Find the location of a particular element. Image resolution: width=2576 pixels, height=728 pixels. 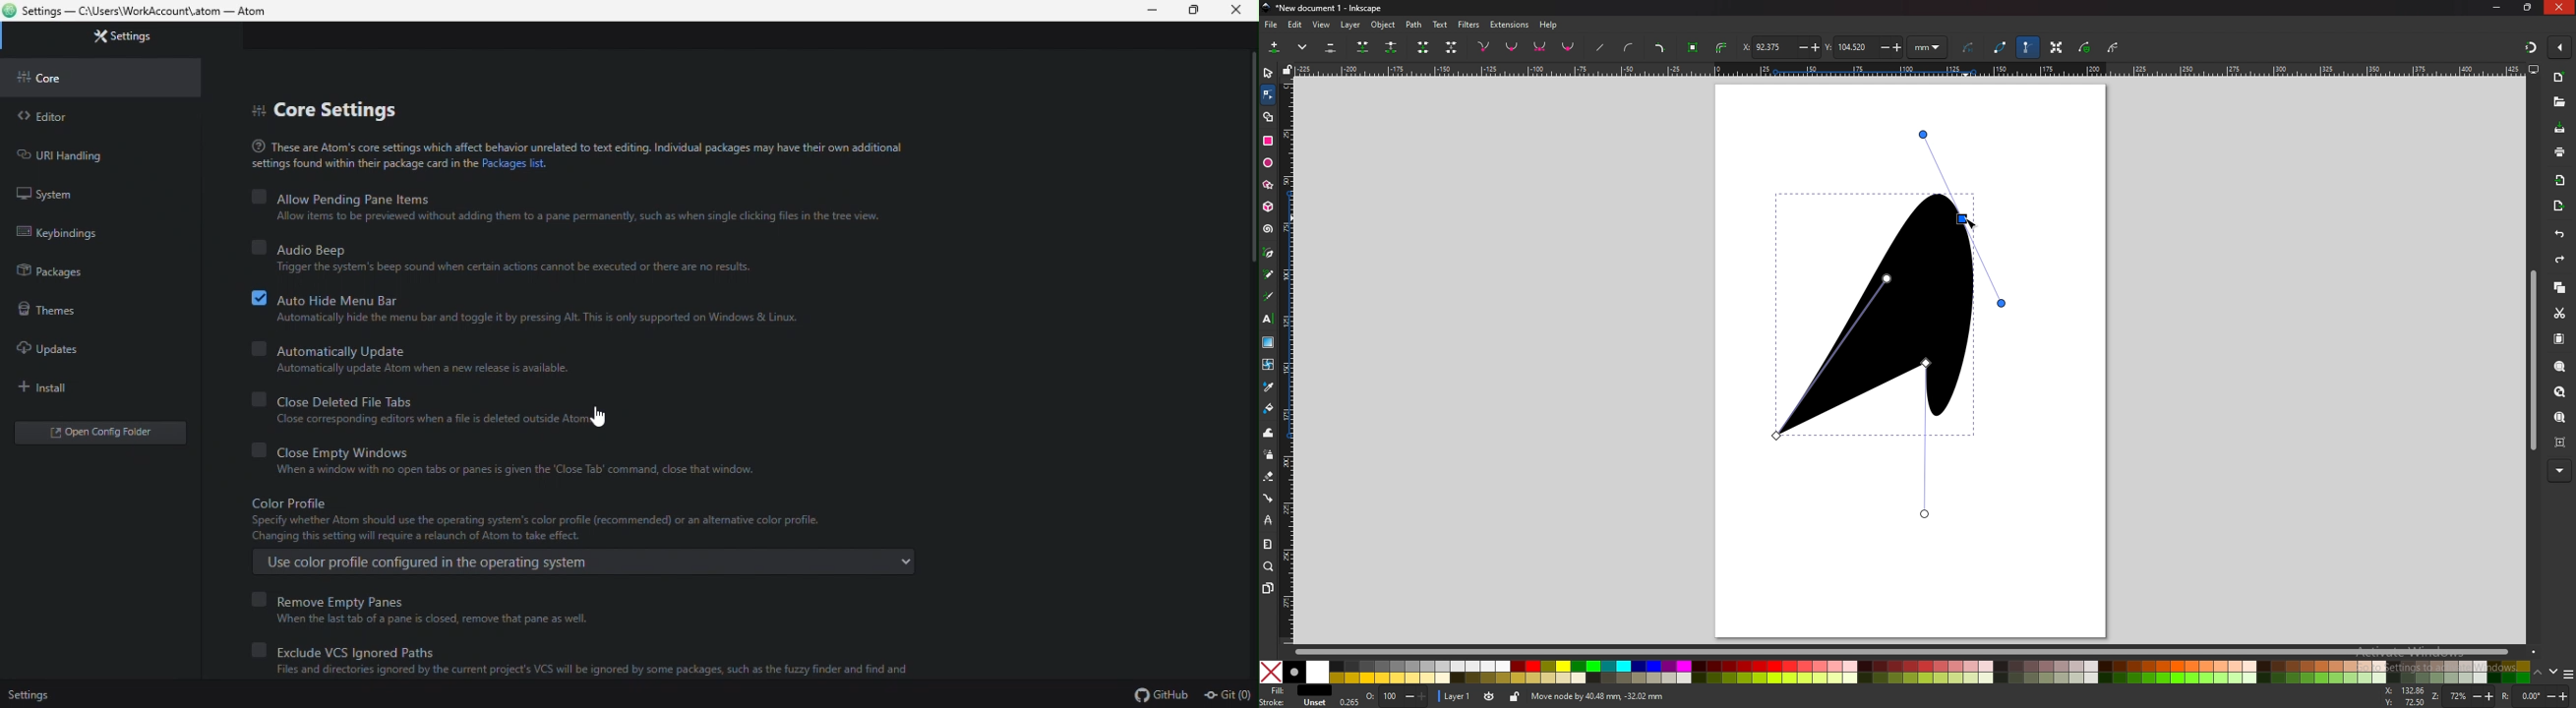

lpe is located at coordinates (1268, 519).